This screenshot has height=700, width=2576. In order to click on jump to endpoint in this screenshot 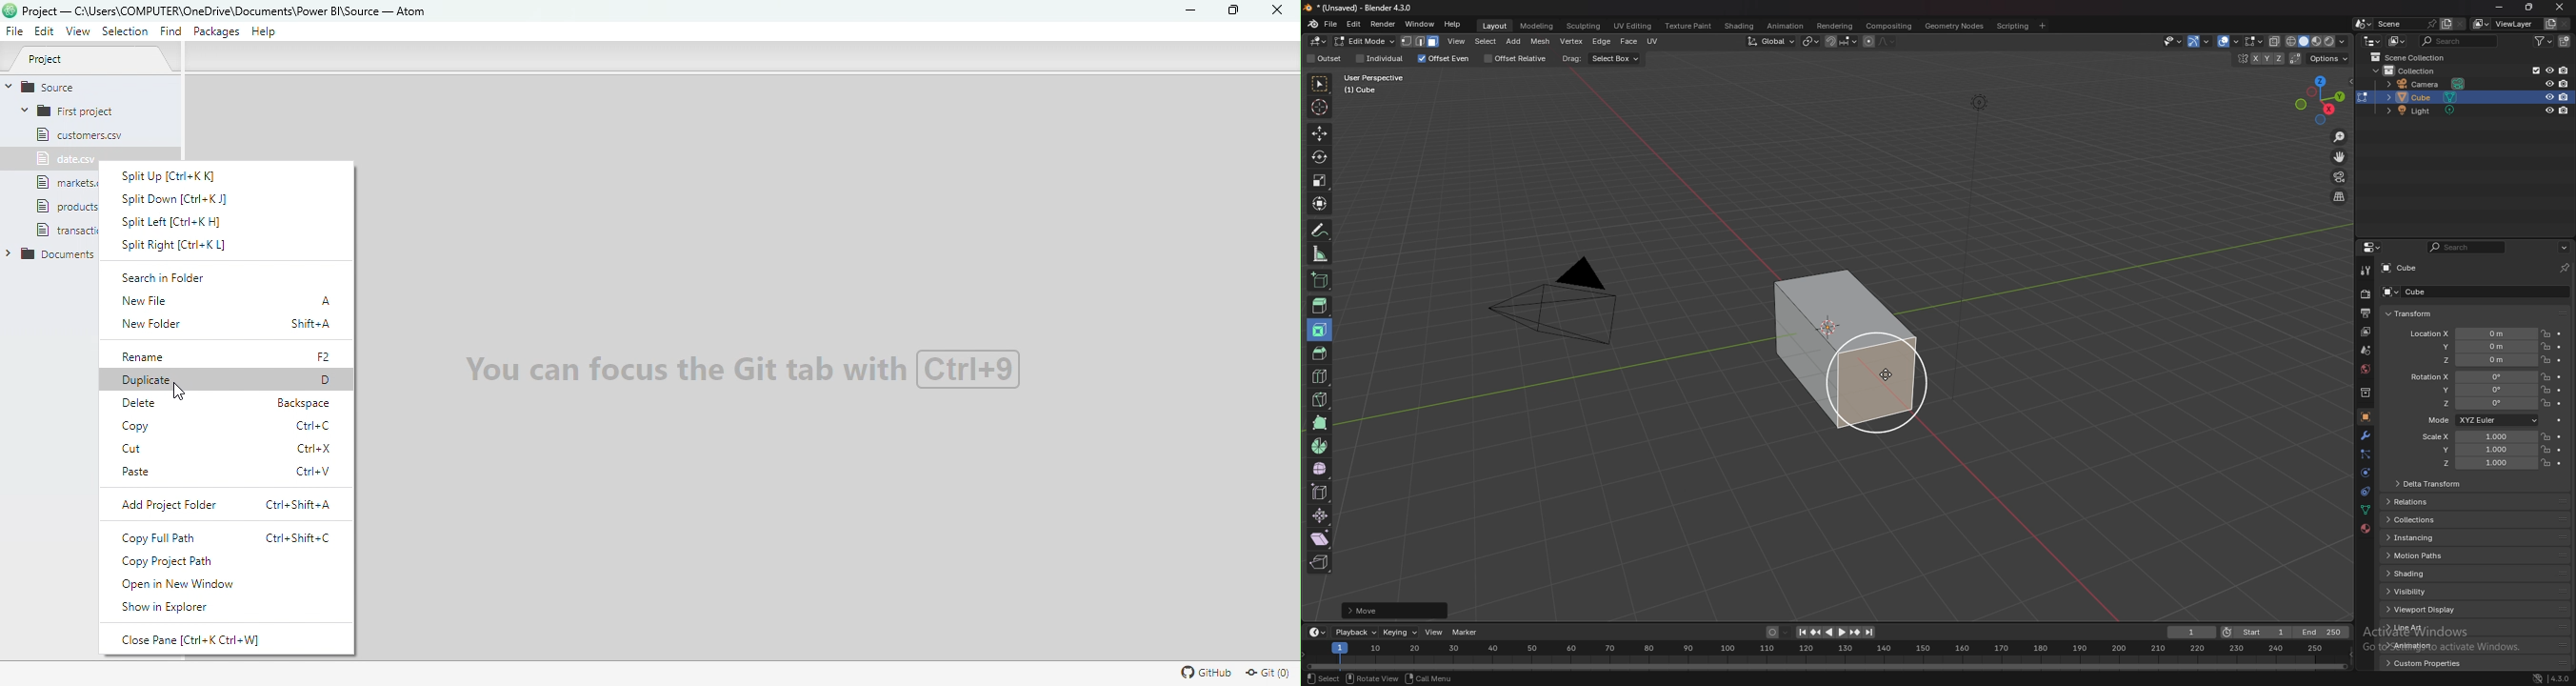, I will do `click(1800, 632)`.